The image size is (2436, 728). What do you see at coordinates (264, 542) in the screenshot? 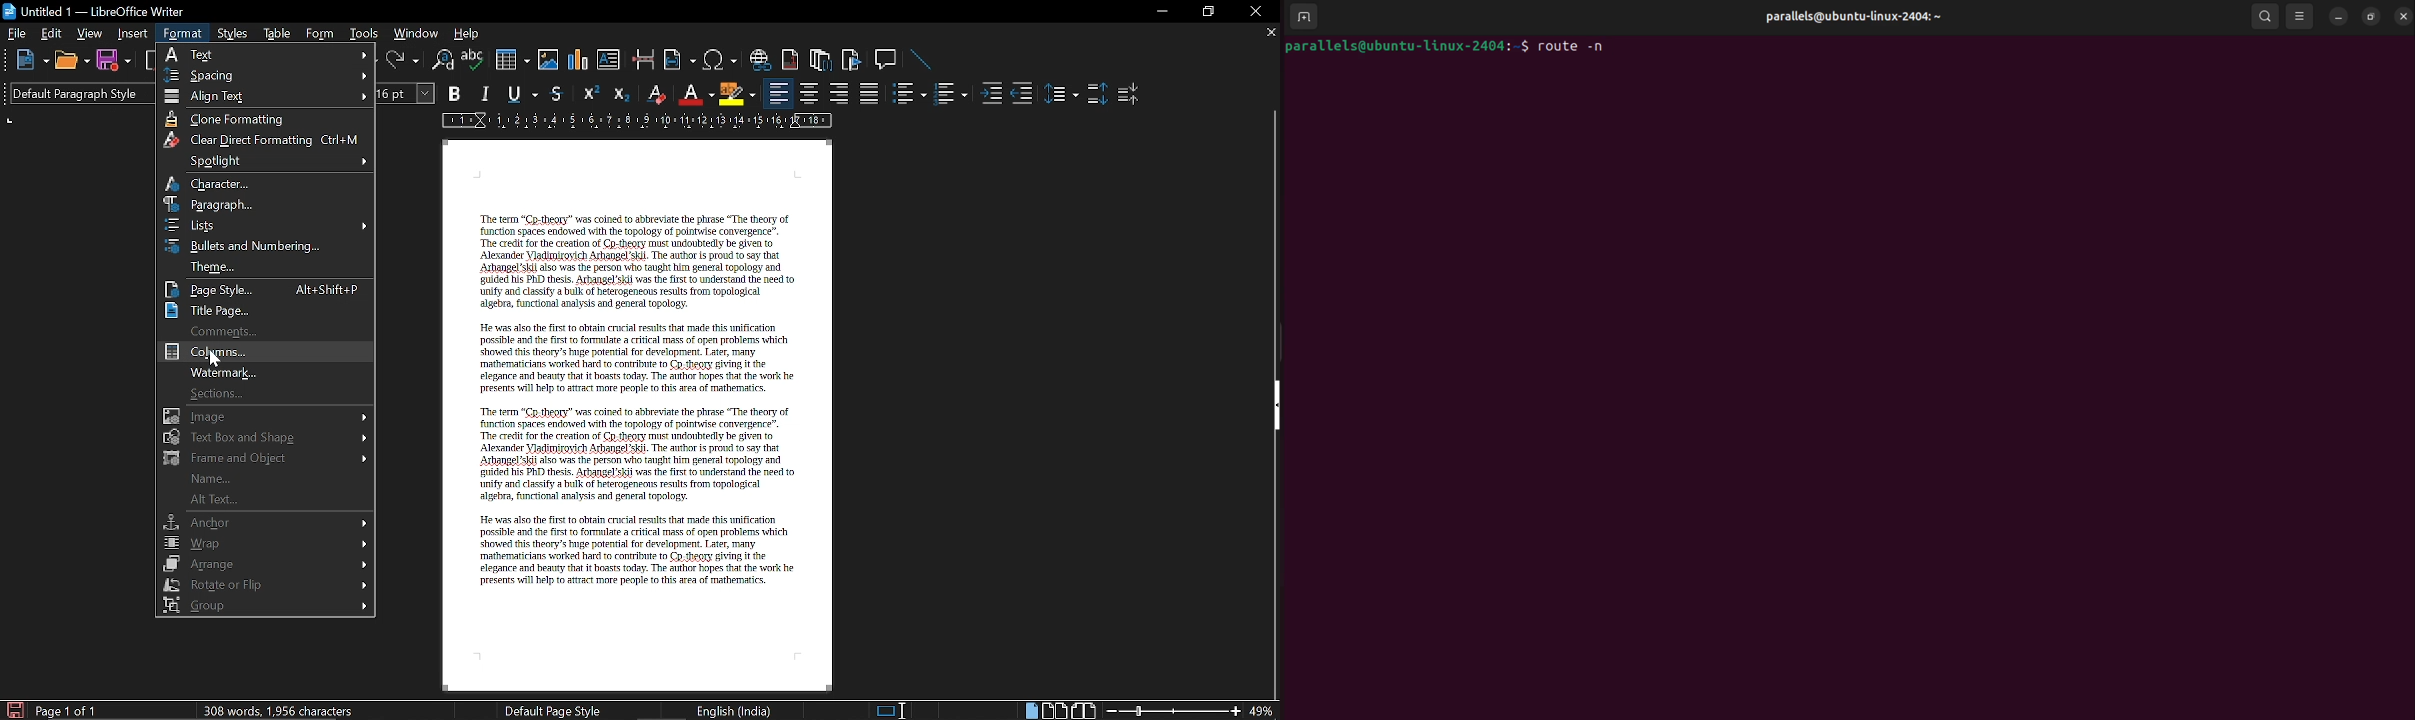
I see `Wrap` at bounding box center [264, 542].